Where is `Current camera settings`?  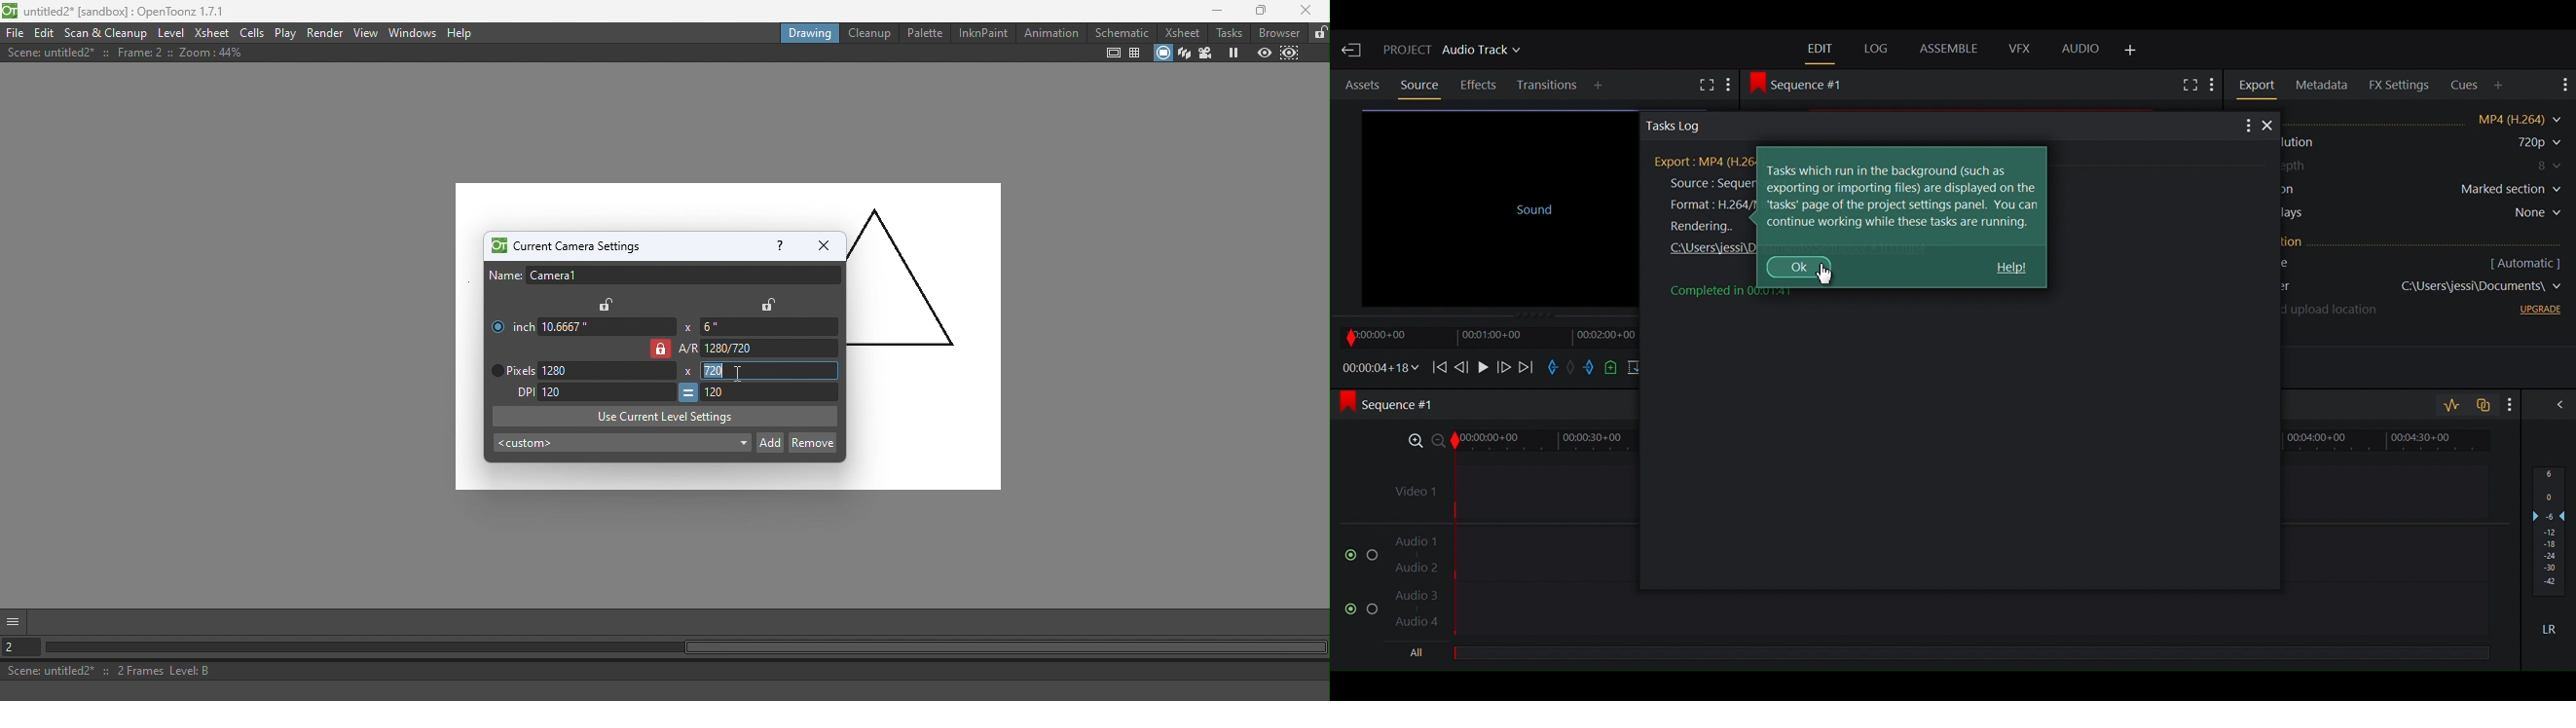
Current camera settings is located at coordinates (564, 246).